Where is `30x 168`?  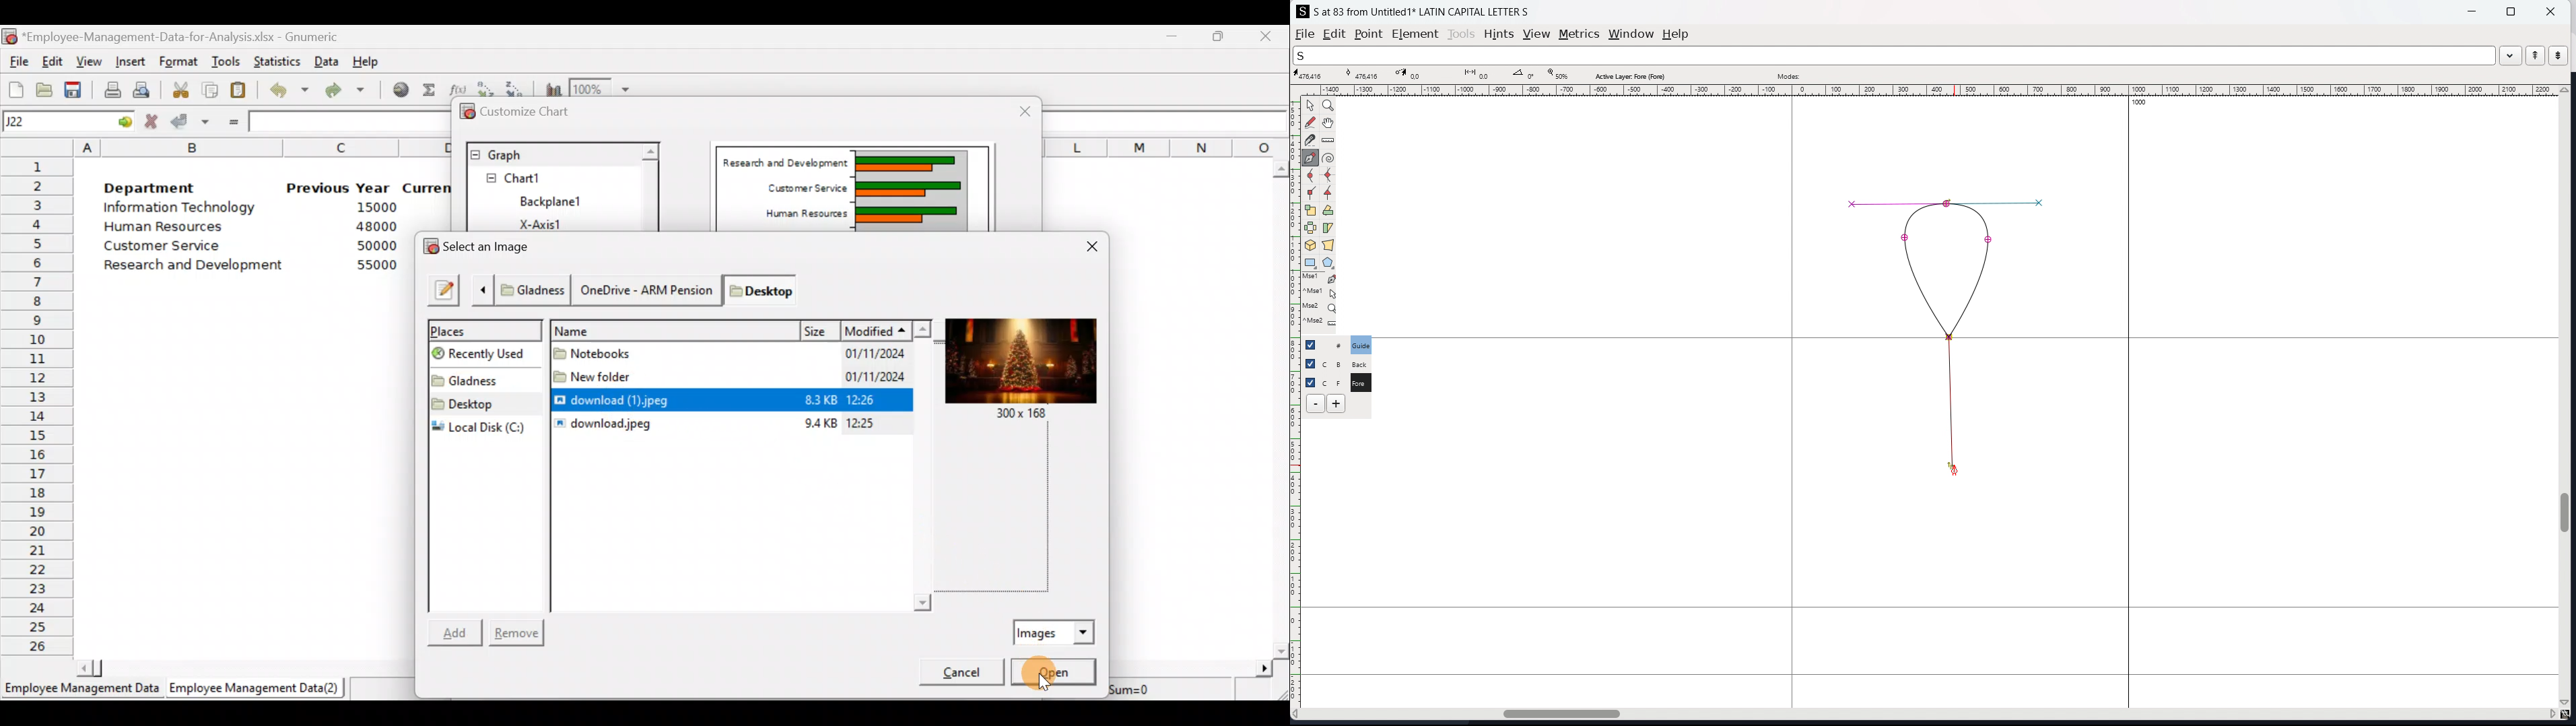 30x 168 is located at coordinates (1024, 416).